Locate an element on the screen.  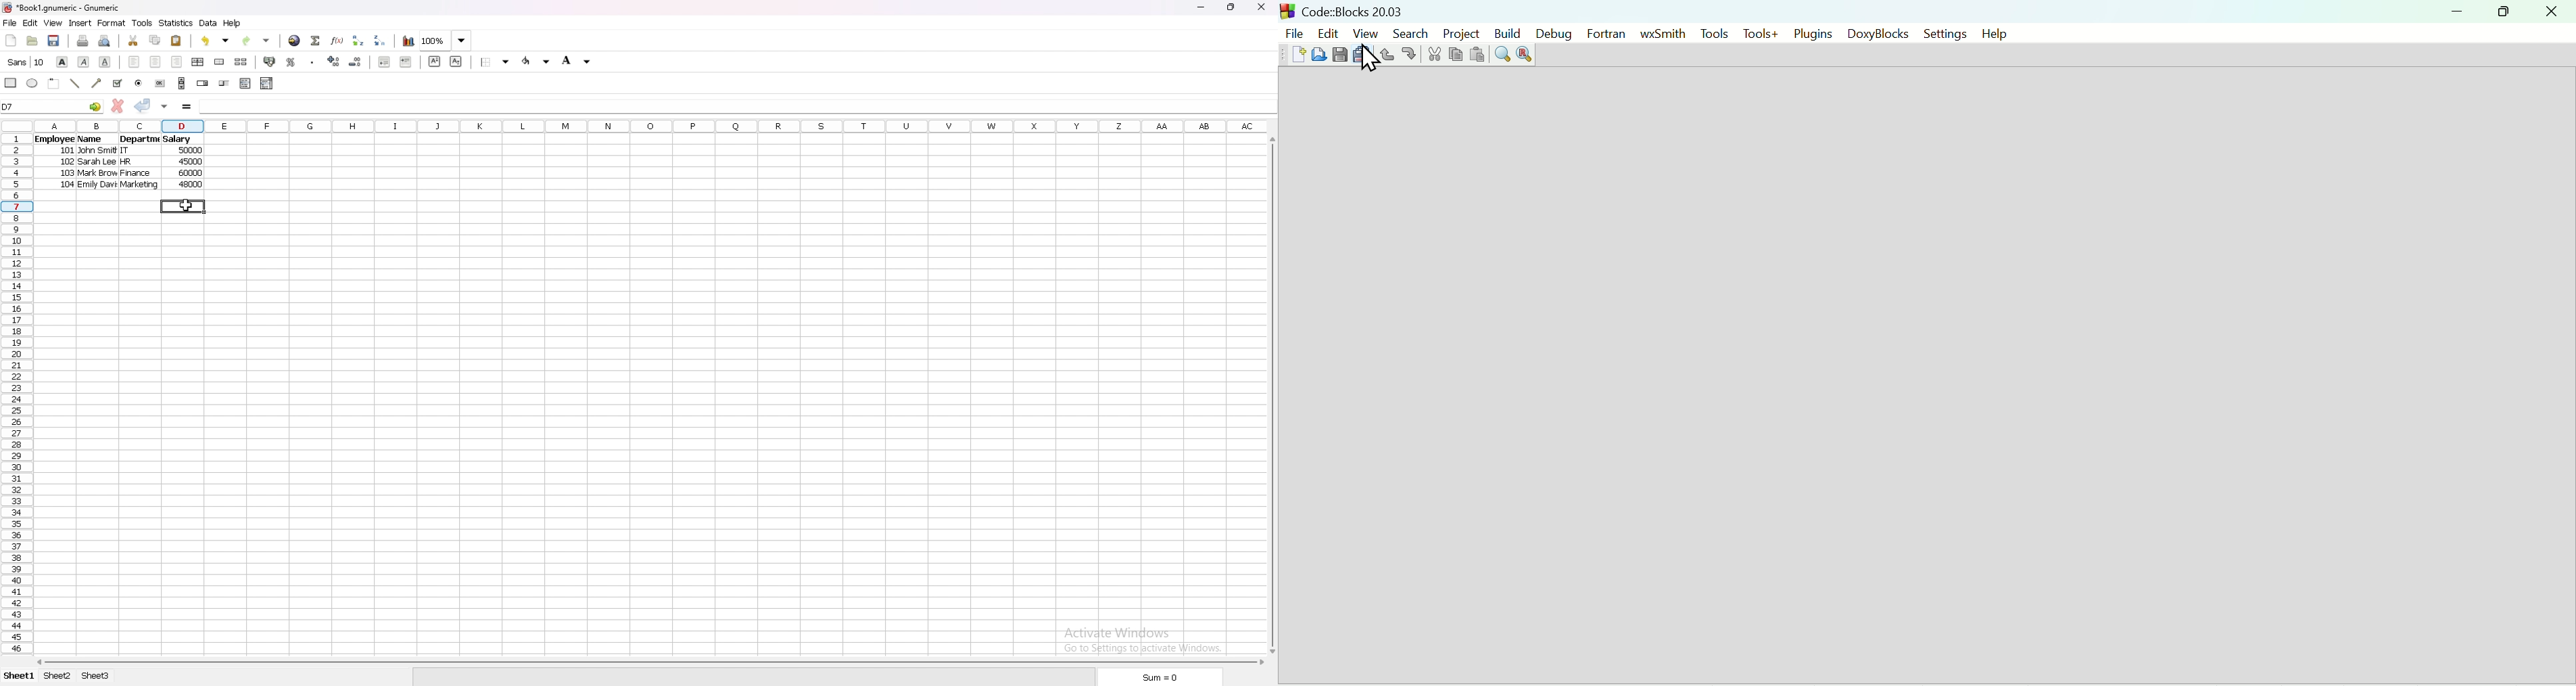
Default Start Screen is located at coordinates (1926, 376).